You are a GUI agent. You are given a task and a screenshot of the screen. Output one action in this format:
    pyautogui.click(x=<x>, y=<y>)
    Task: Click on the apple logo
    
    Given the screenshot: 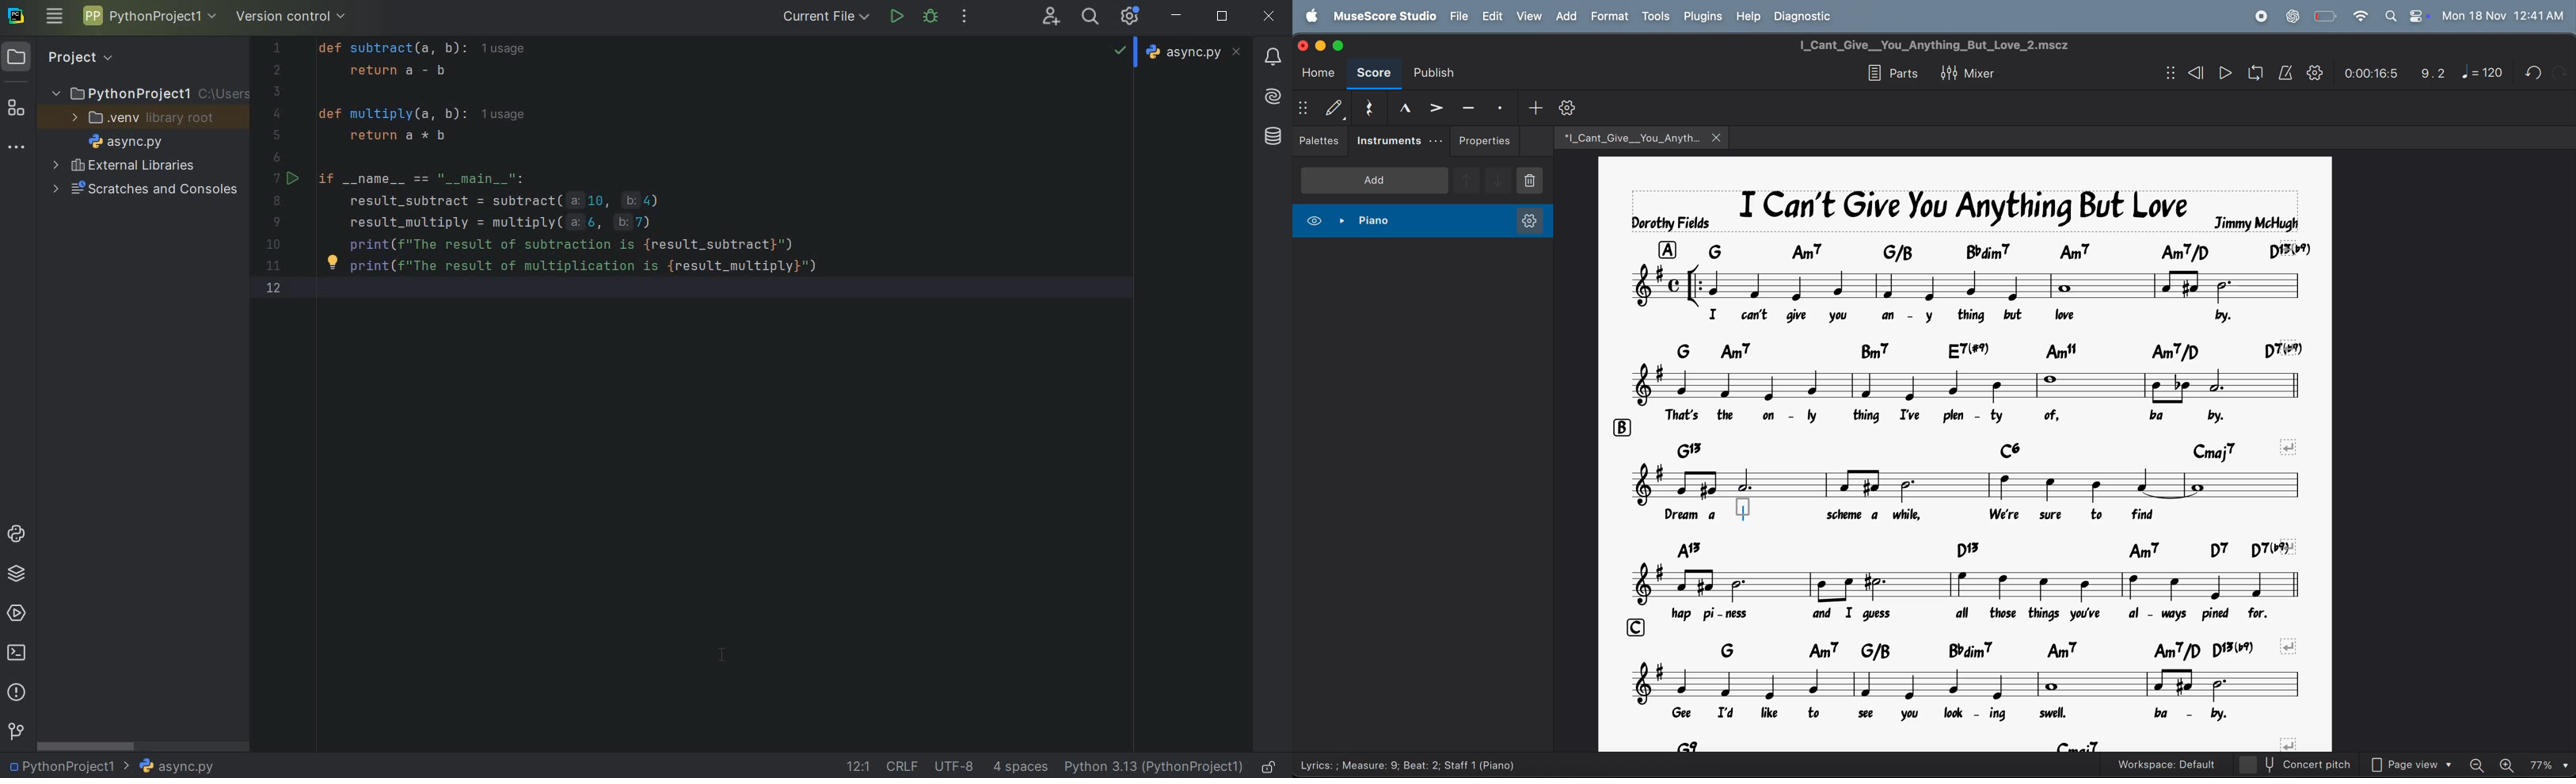 What is the action you would take?
    pyautogui.click(x=1309, y=16)
    